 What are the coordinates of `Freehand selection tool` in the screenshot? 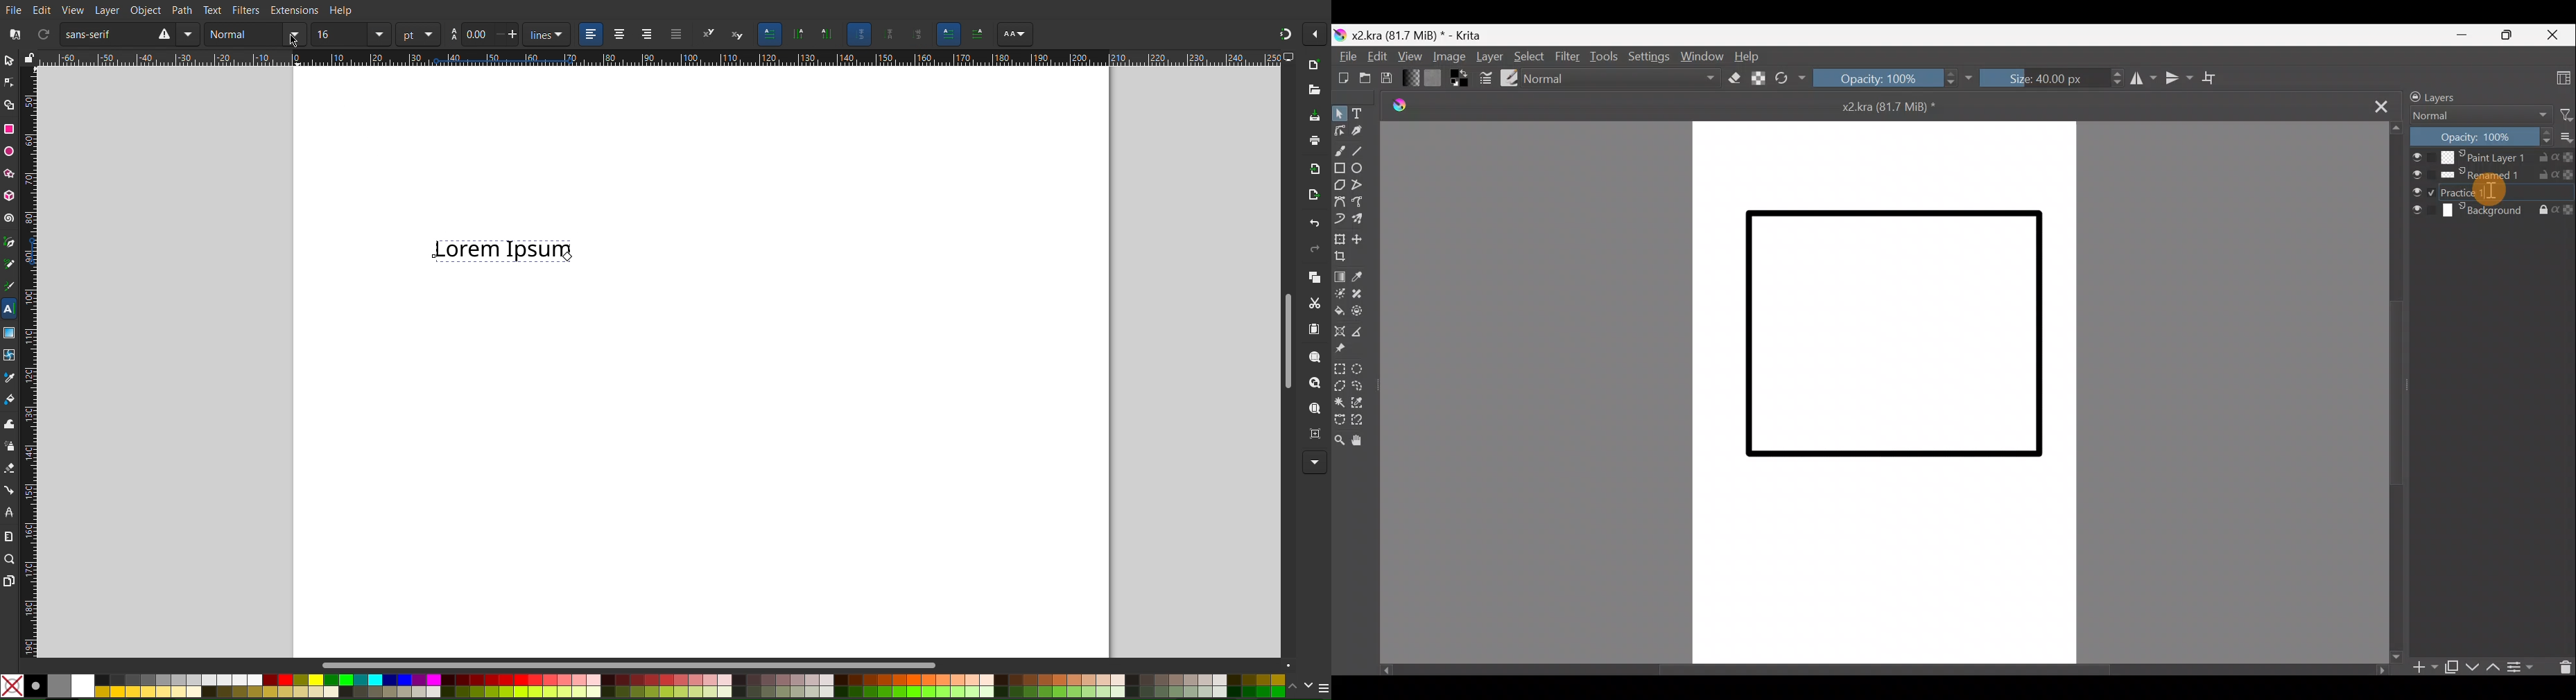 It's located at (1361, 386).